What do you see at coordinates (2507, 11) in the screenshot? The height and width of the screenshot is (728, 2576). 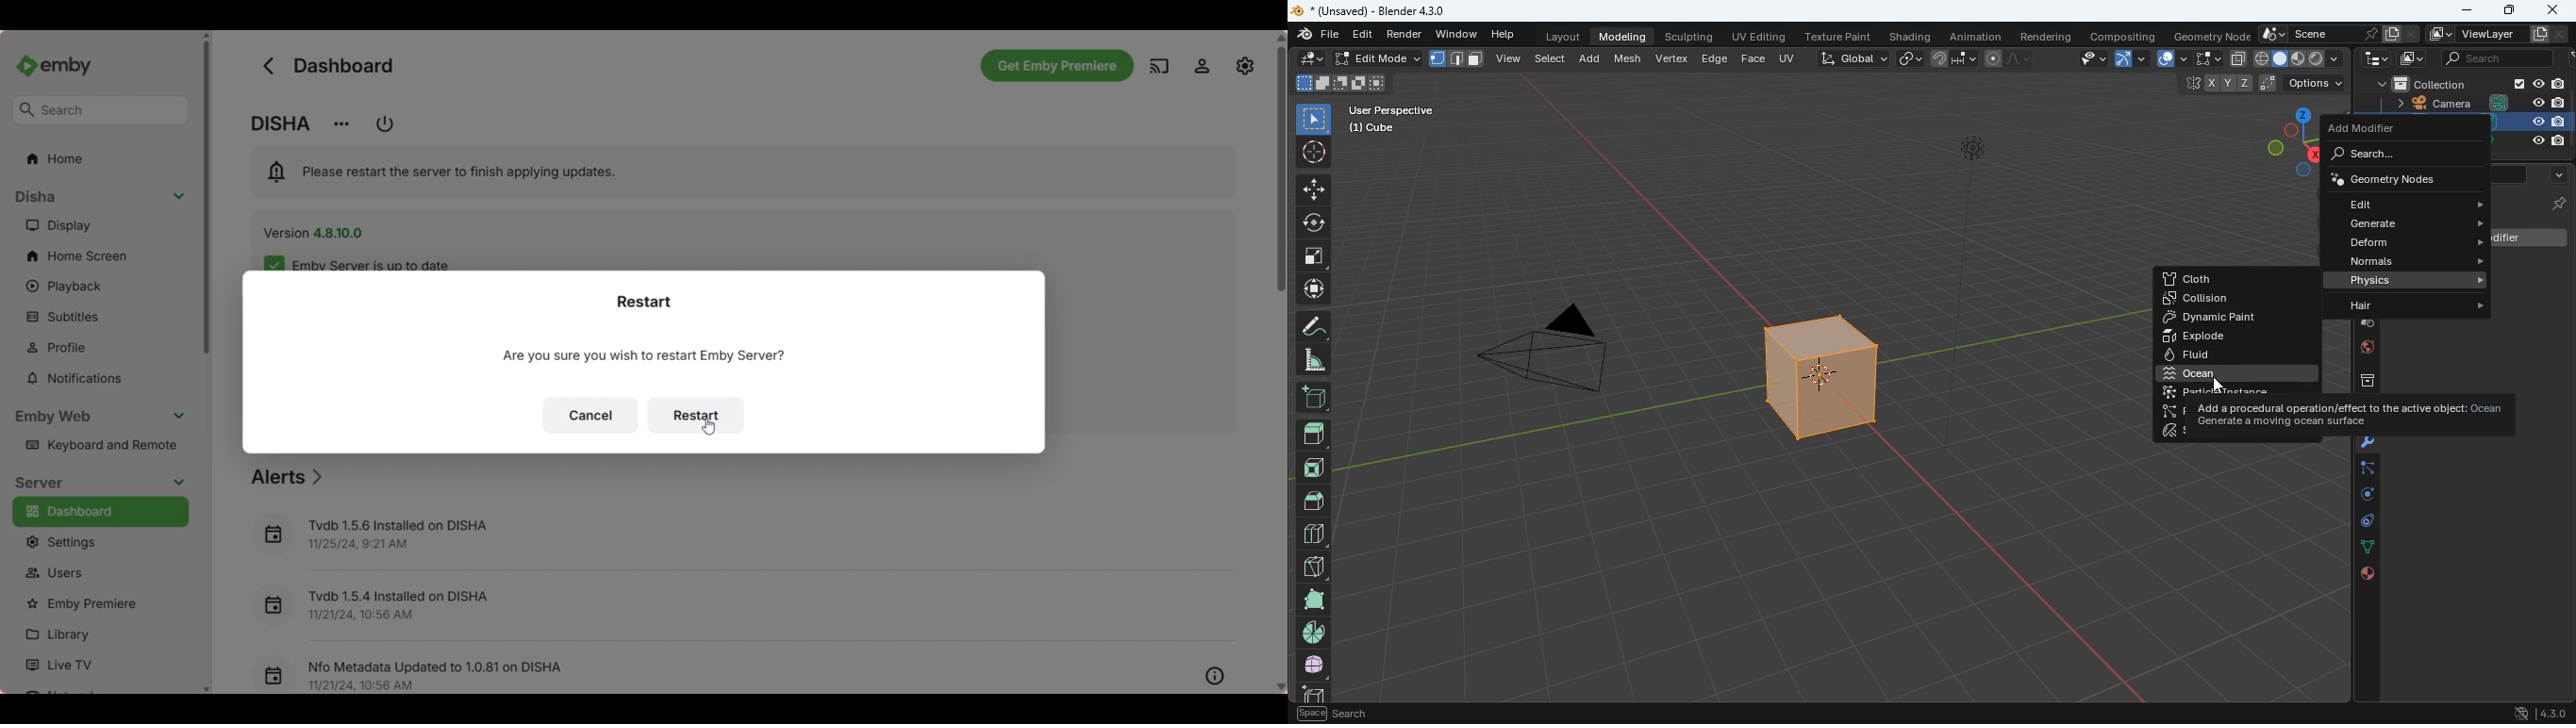 I see `maximize` at bounding box center [2507, 11].